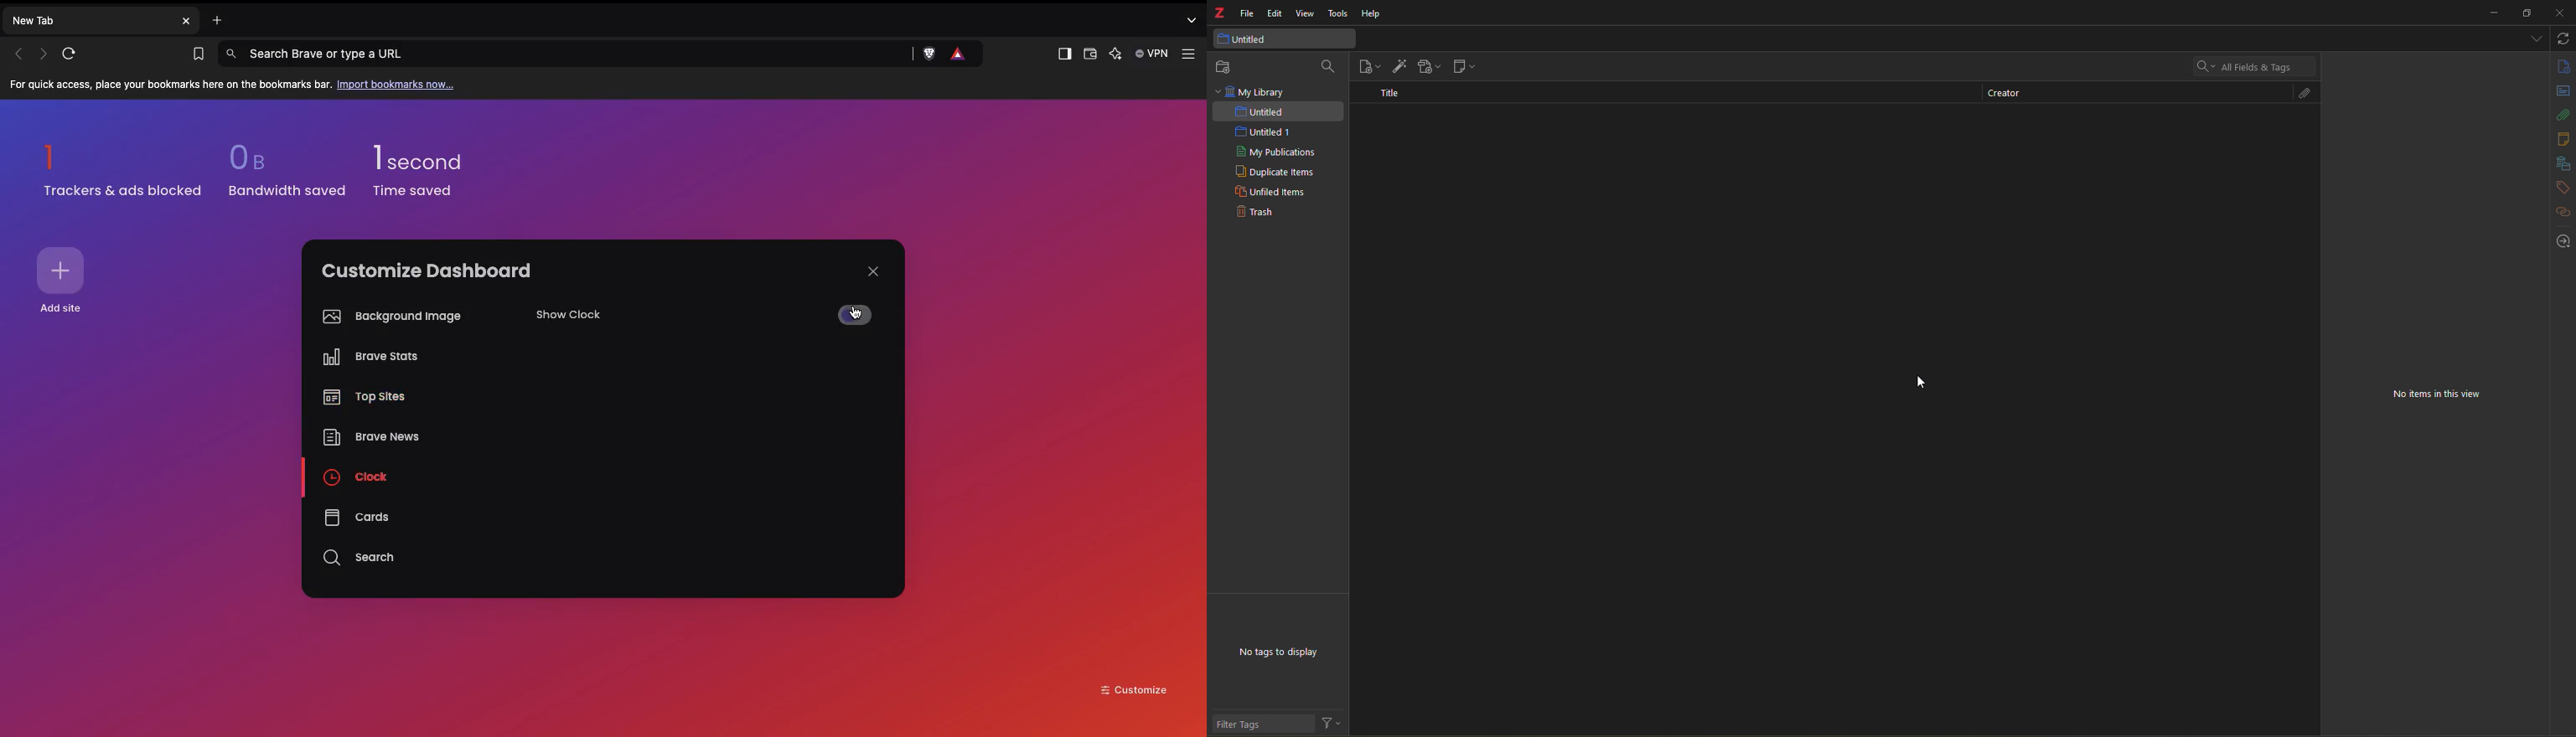  What do you see at coordinates (1920, 381) in the screenshot?
I see `cursor` at bounding box center [1920, 381].